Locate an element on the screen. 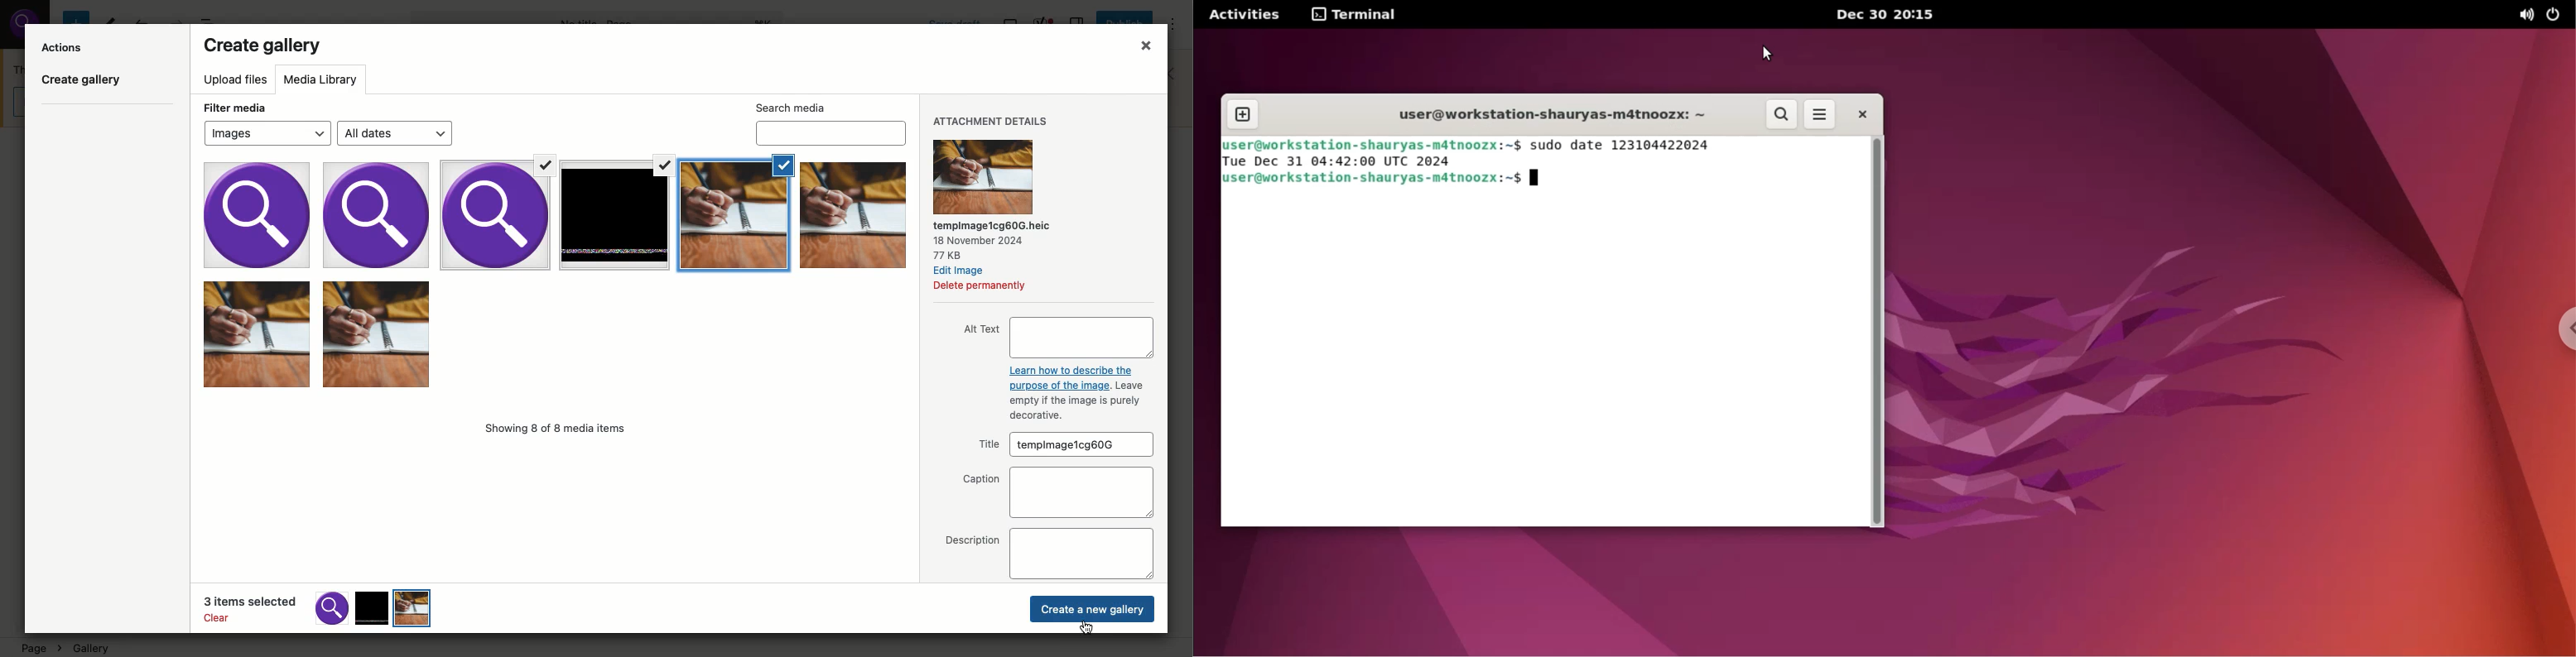  Delete permanently is located at coordinates (985, 286).